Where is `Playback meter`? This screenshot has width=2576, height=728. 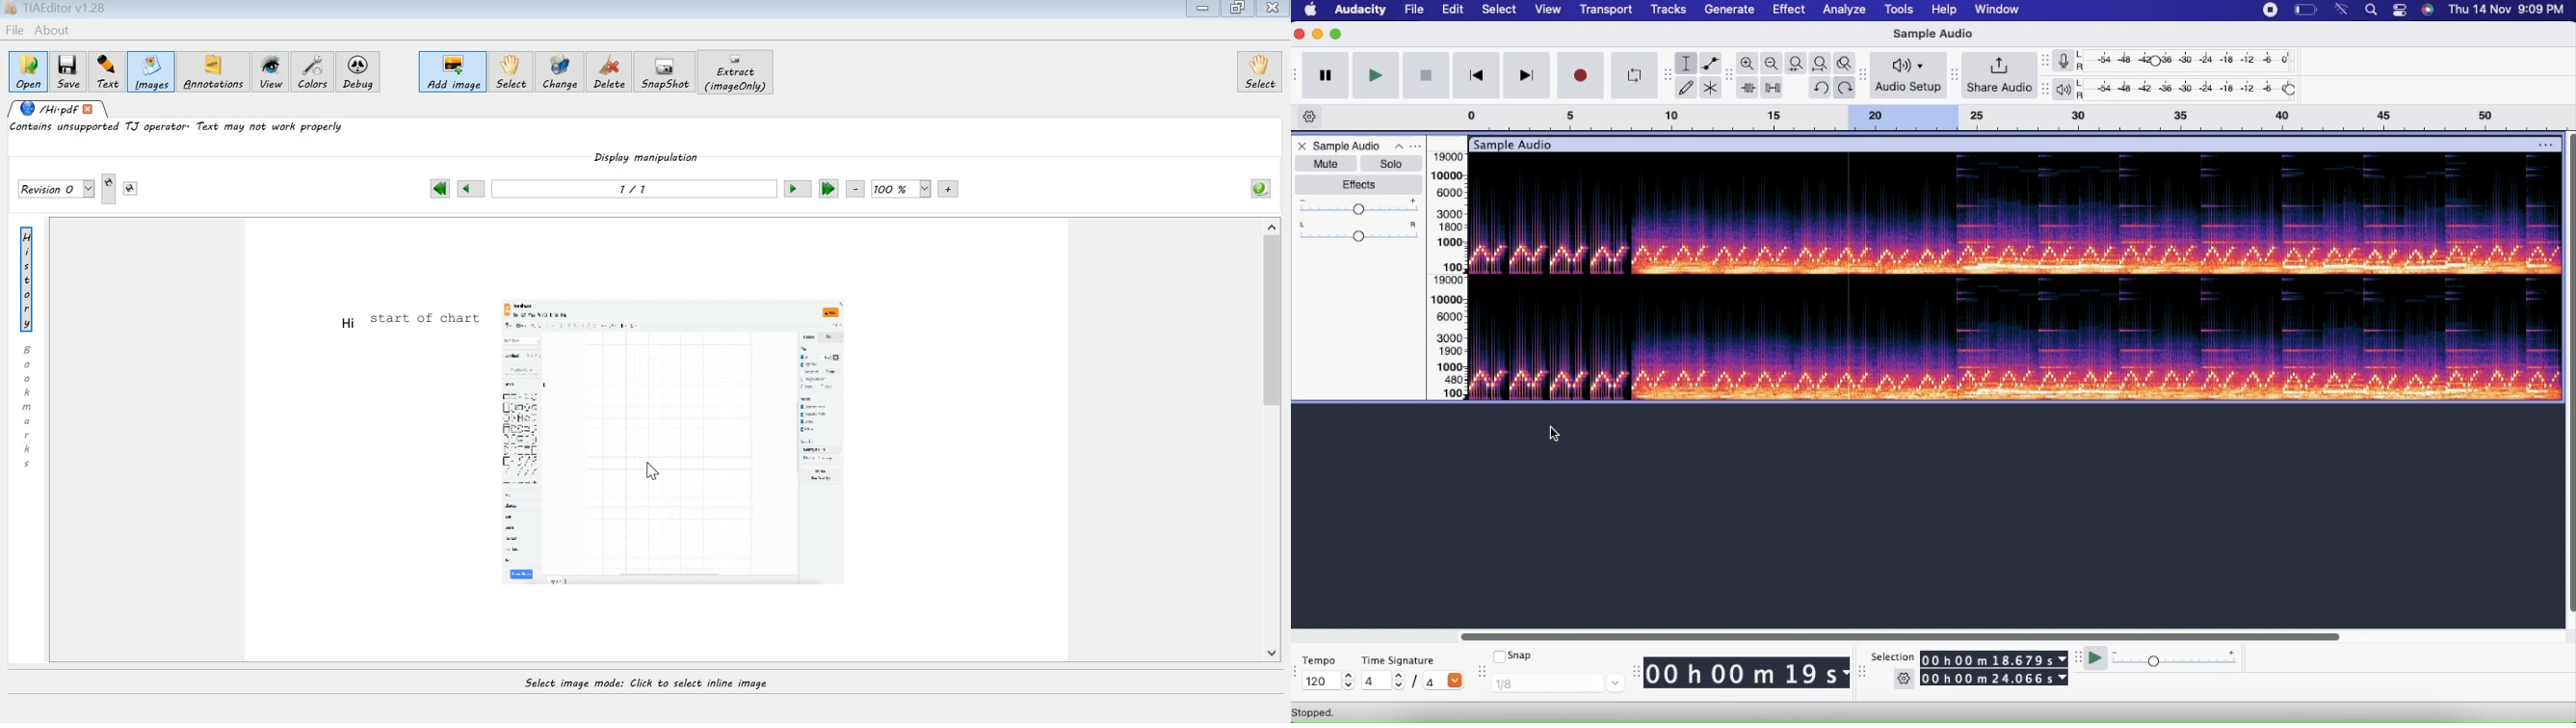
Playback meter is located at coordinates (2070, 89).